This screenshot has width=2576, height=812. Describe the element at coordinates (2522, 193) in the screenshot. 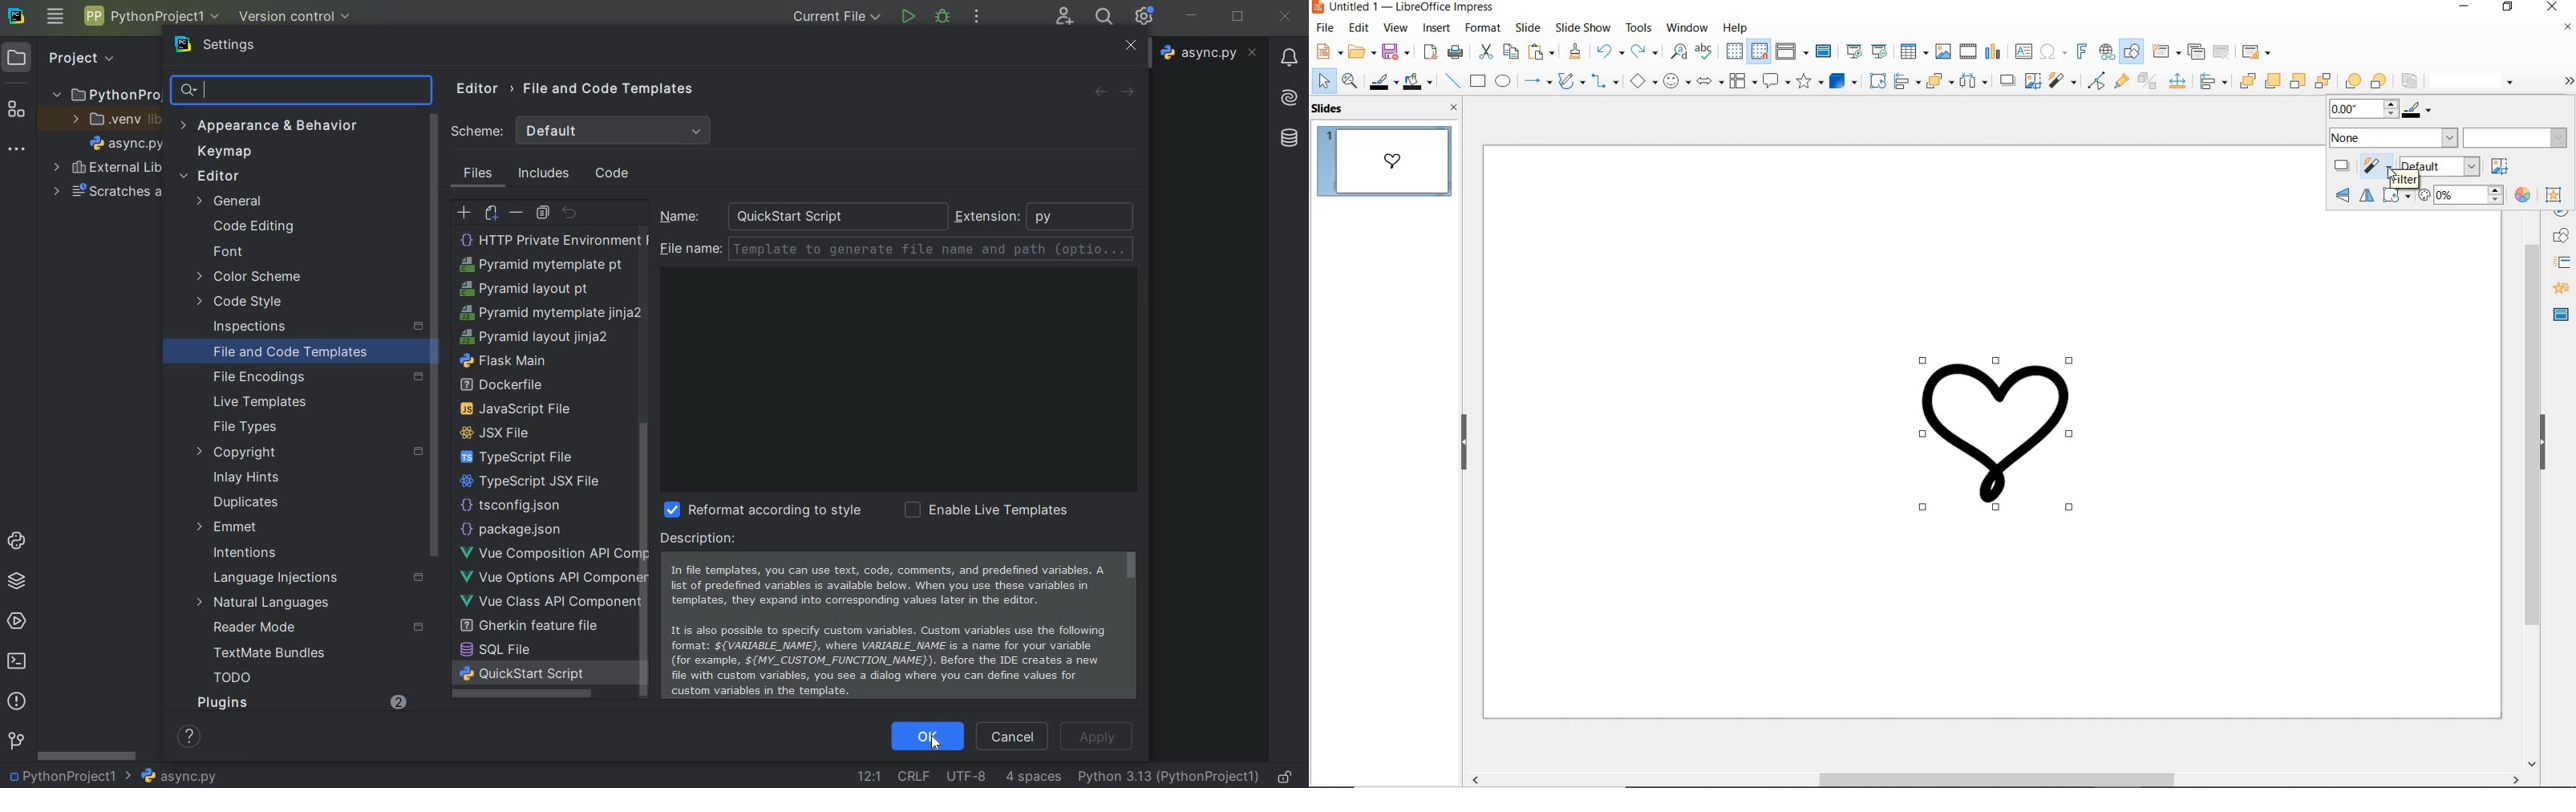

I see `color` at that location.